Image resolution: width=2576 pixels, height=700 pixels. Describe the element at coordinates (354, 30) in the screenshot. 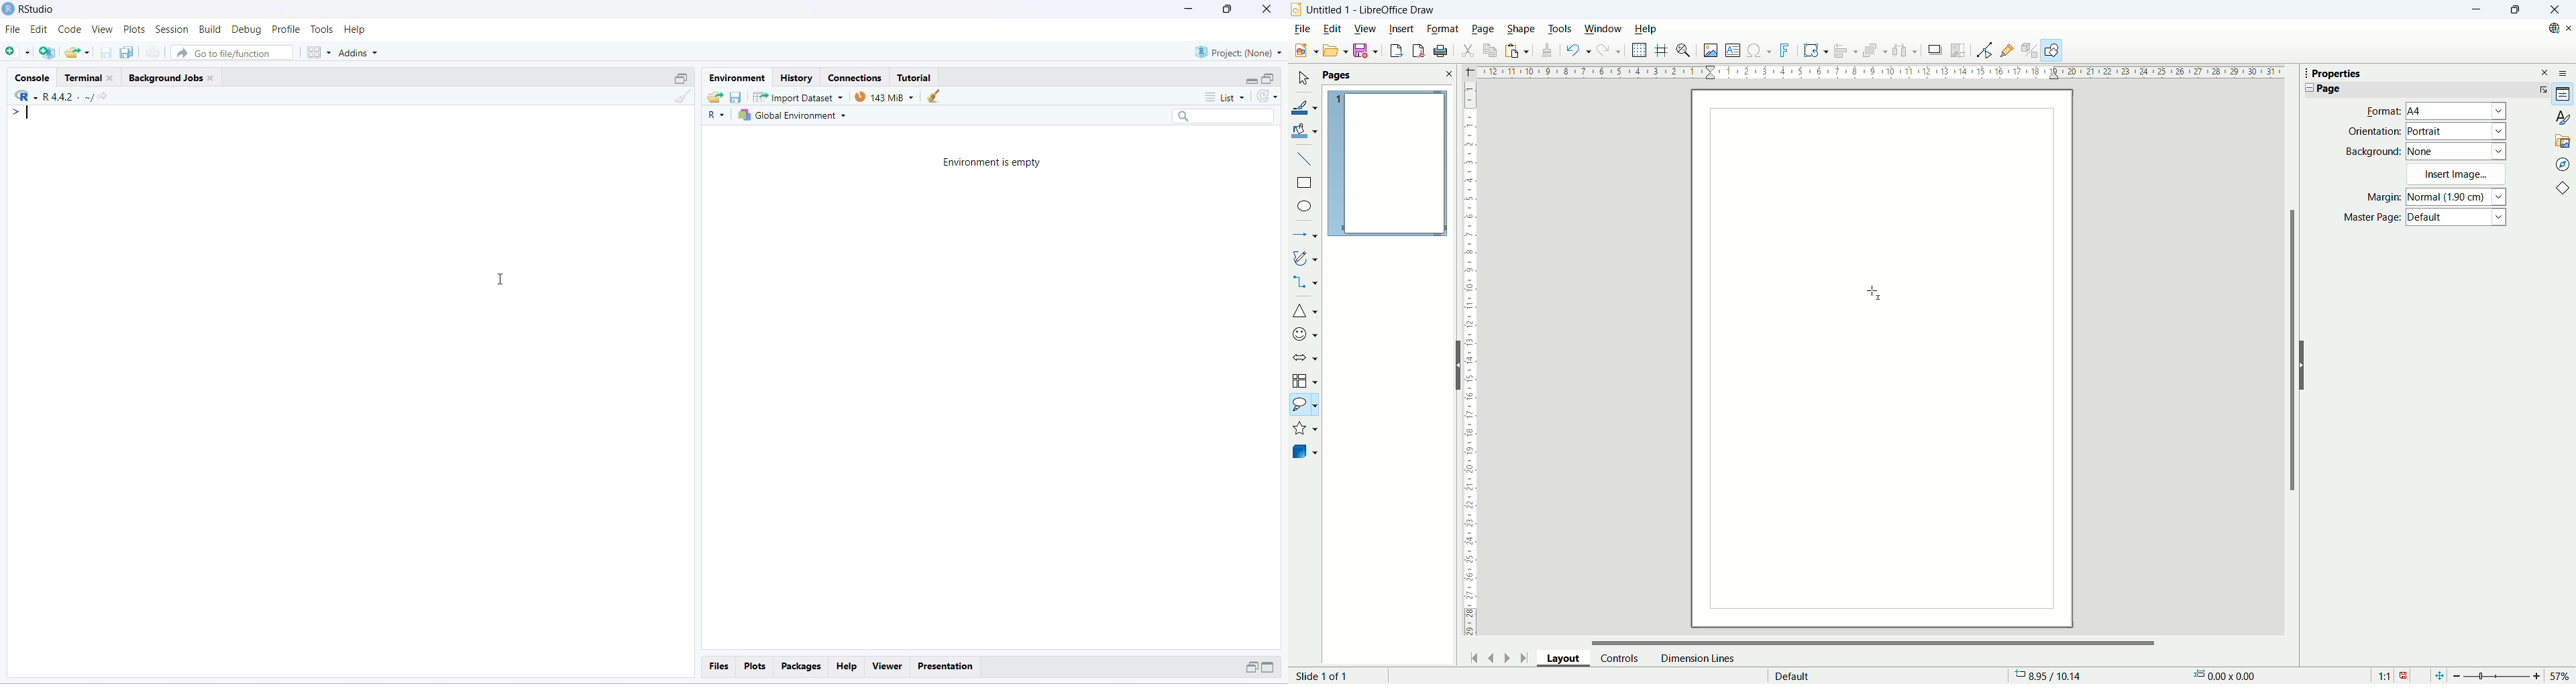

I see `help` at that location.